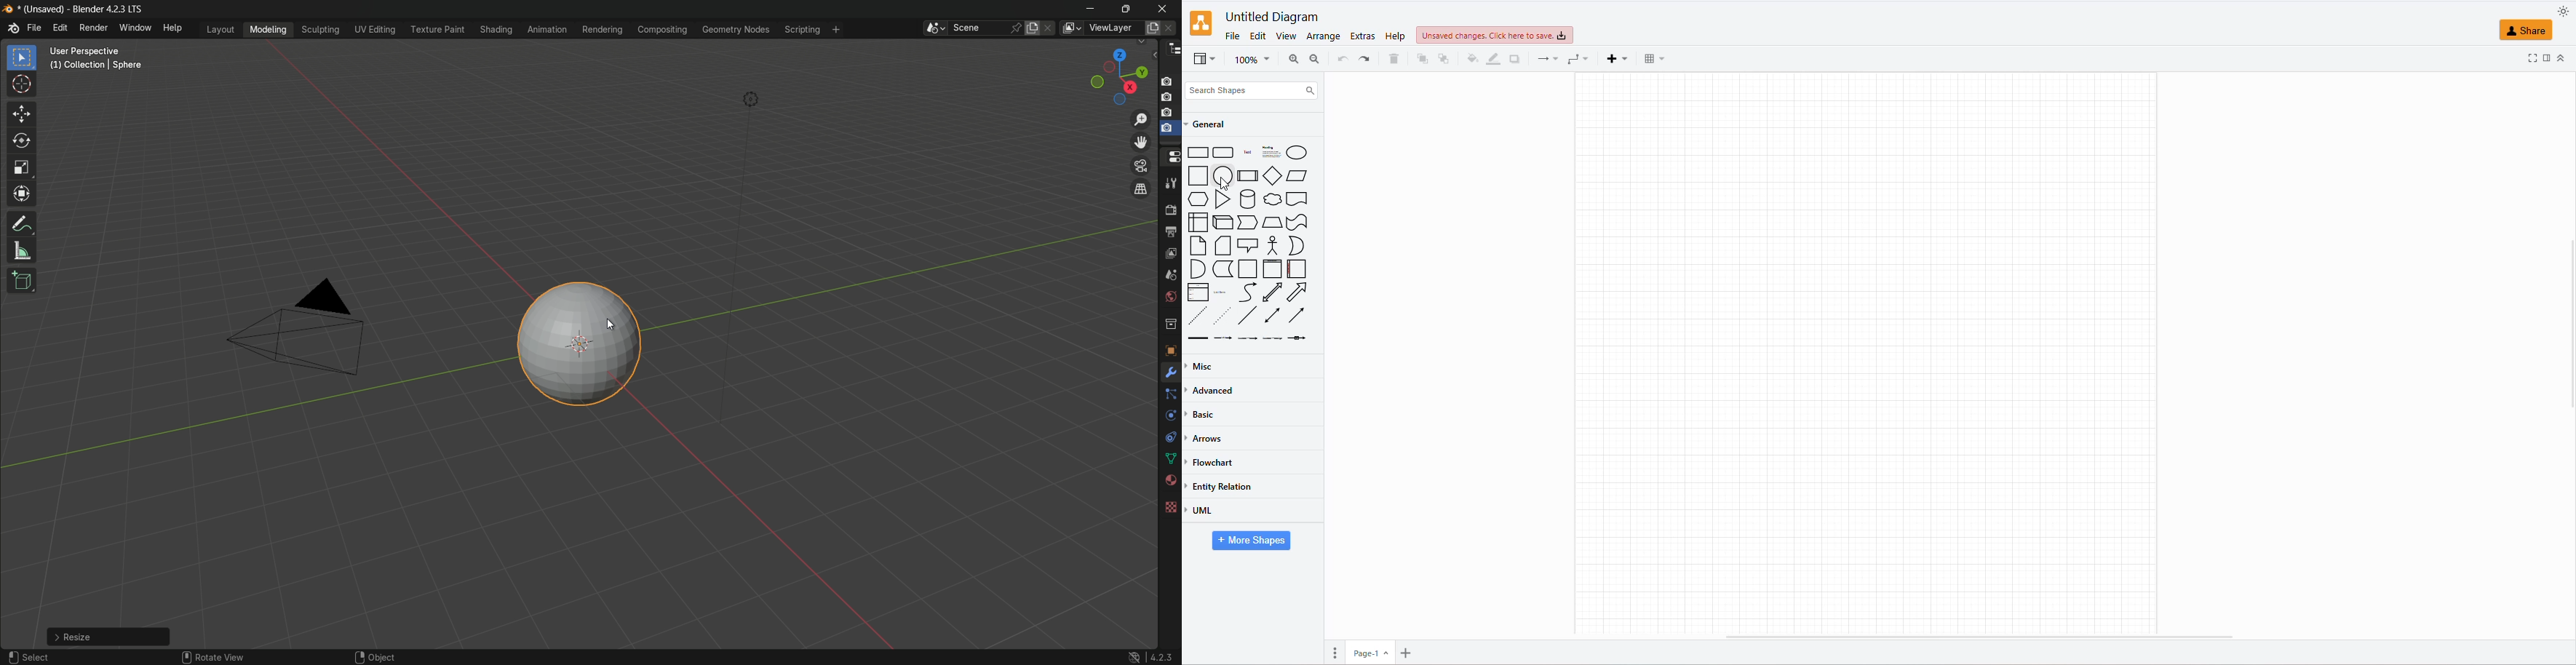  I want to click on SHARE, so click(2527, 31).